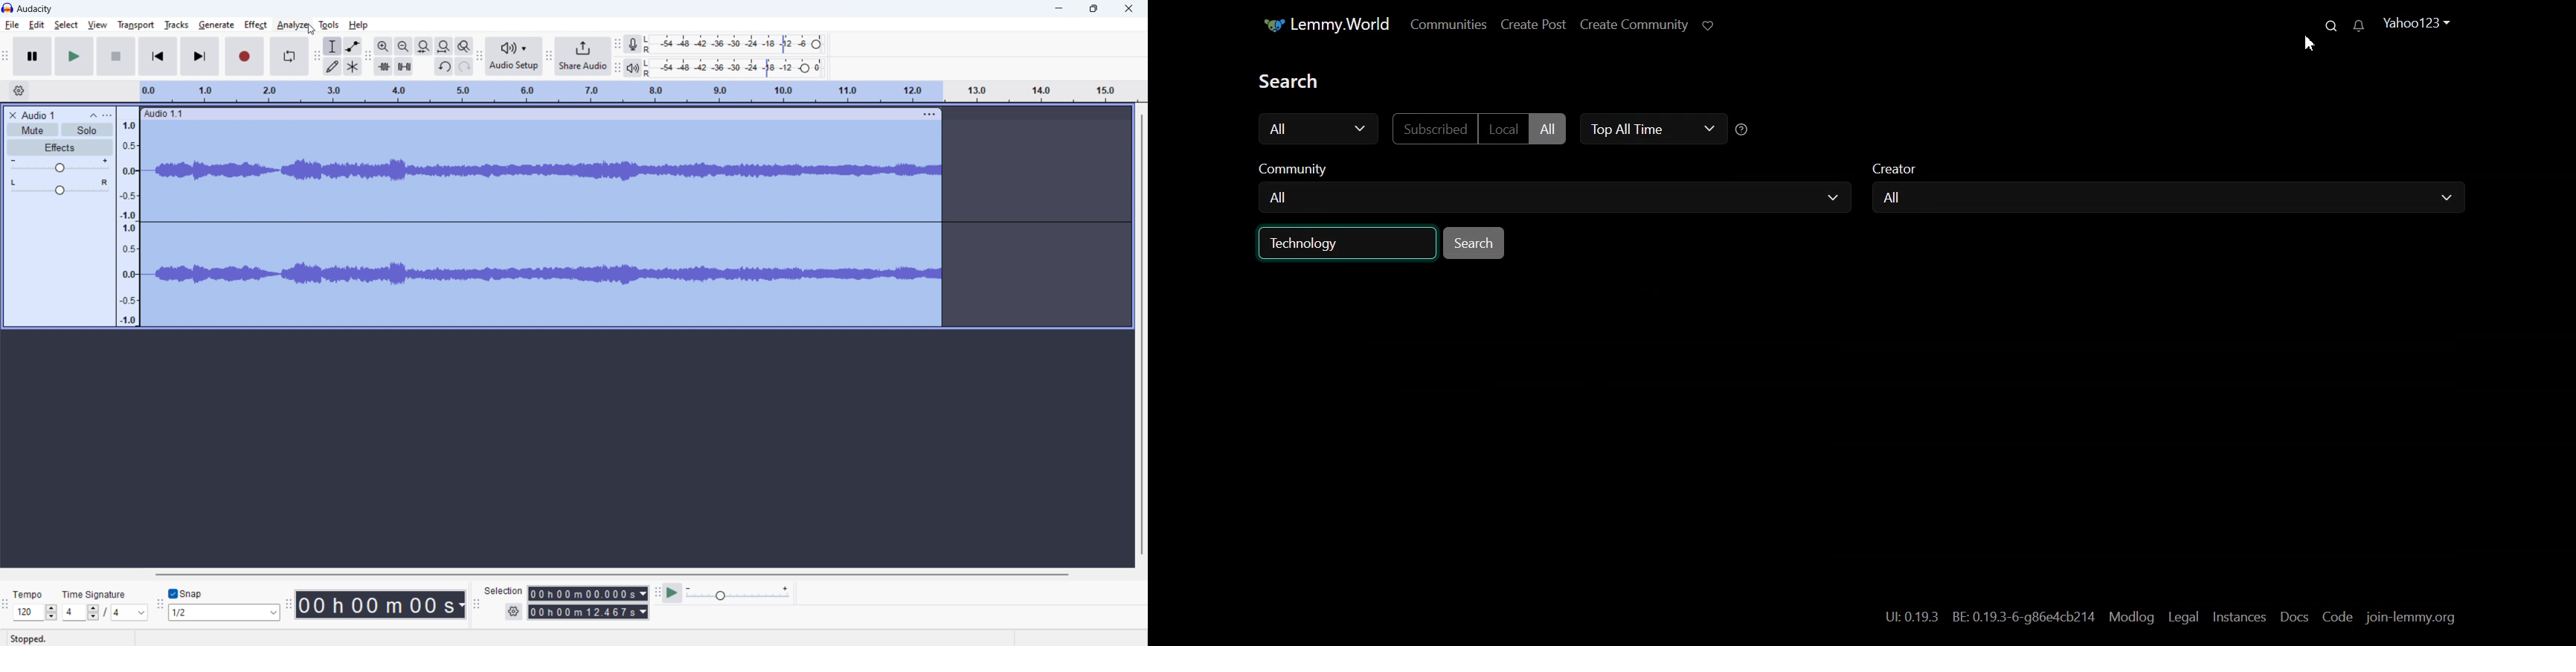 The width and height of the screenshot is (2576, 672). Describe the element at coordinates (292, 25) in the screenshot. I see `analyze` at that location.